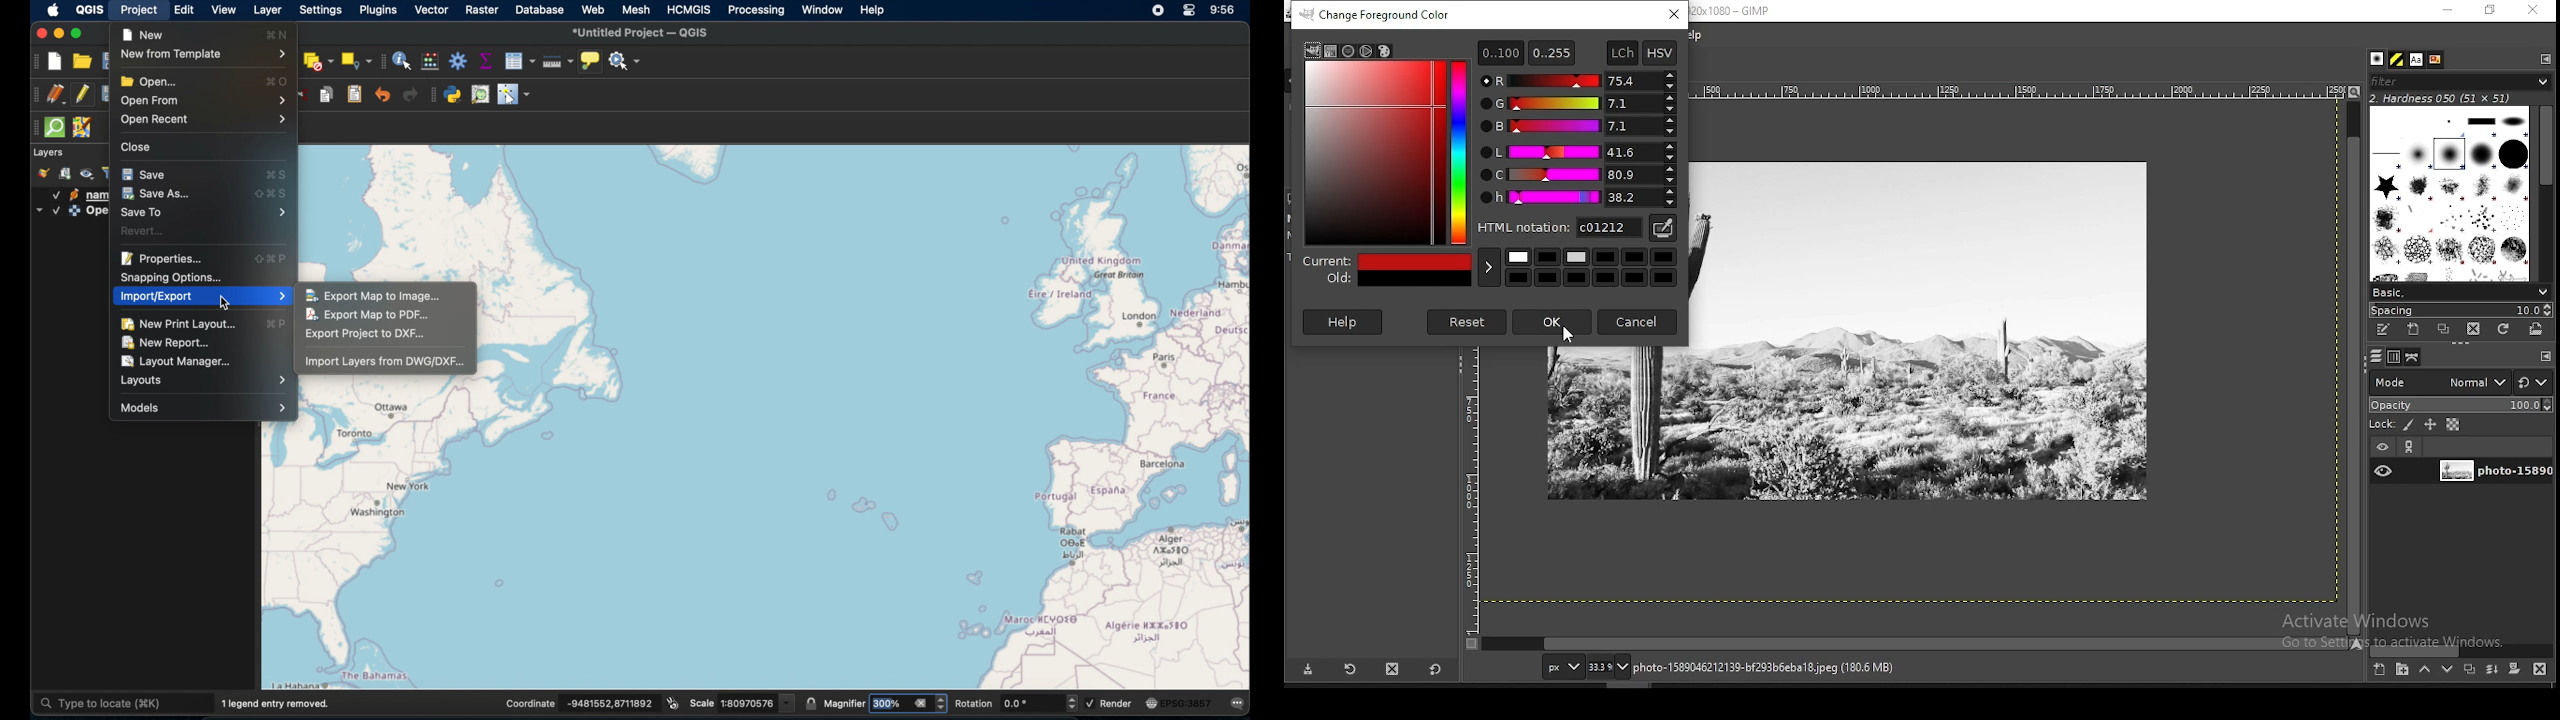  What do you see at coordinates (201, 407) in the screenshot?
I see `models menu` at bounding box center [201, 407].